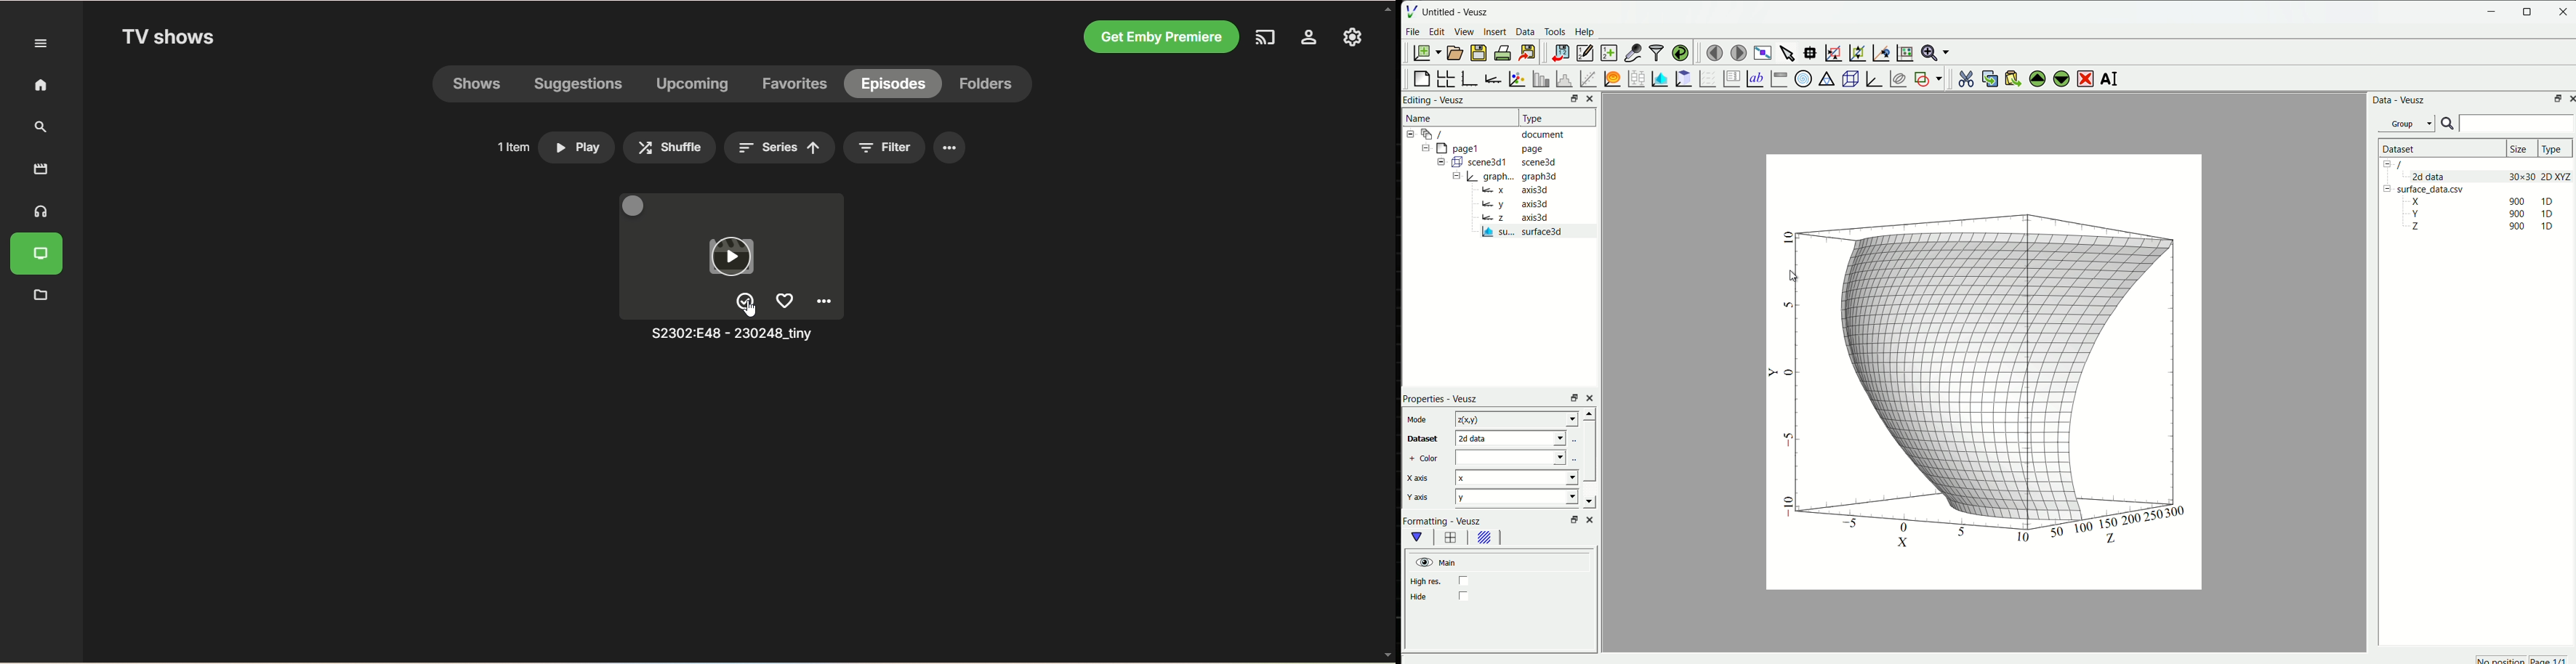 The width and height of the screenshot is (2576, 672). I want to click on filter data, so click(1656, 53).